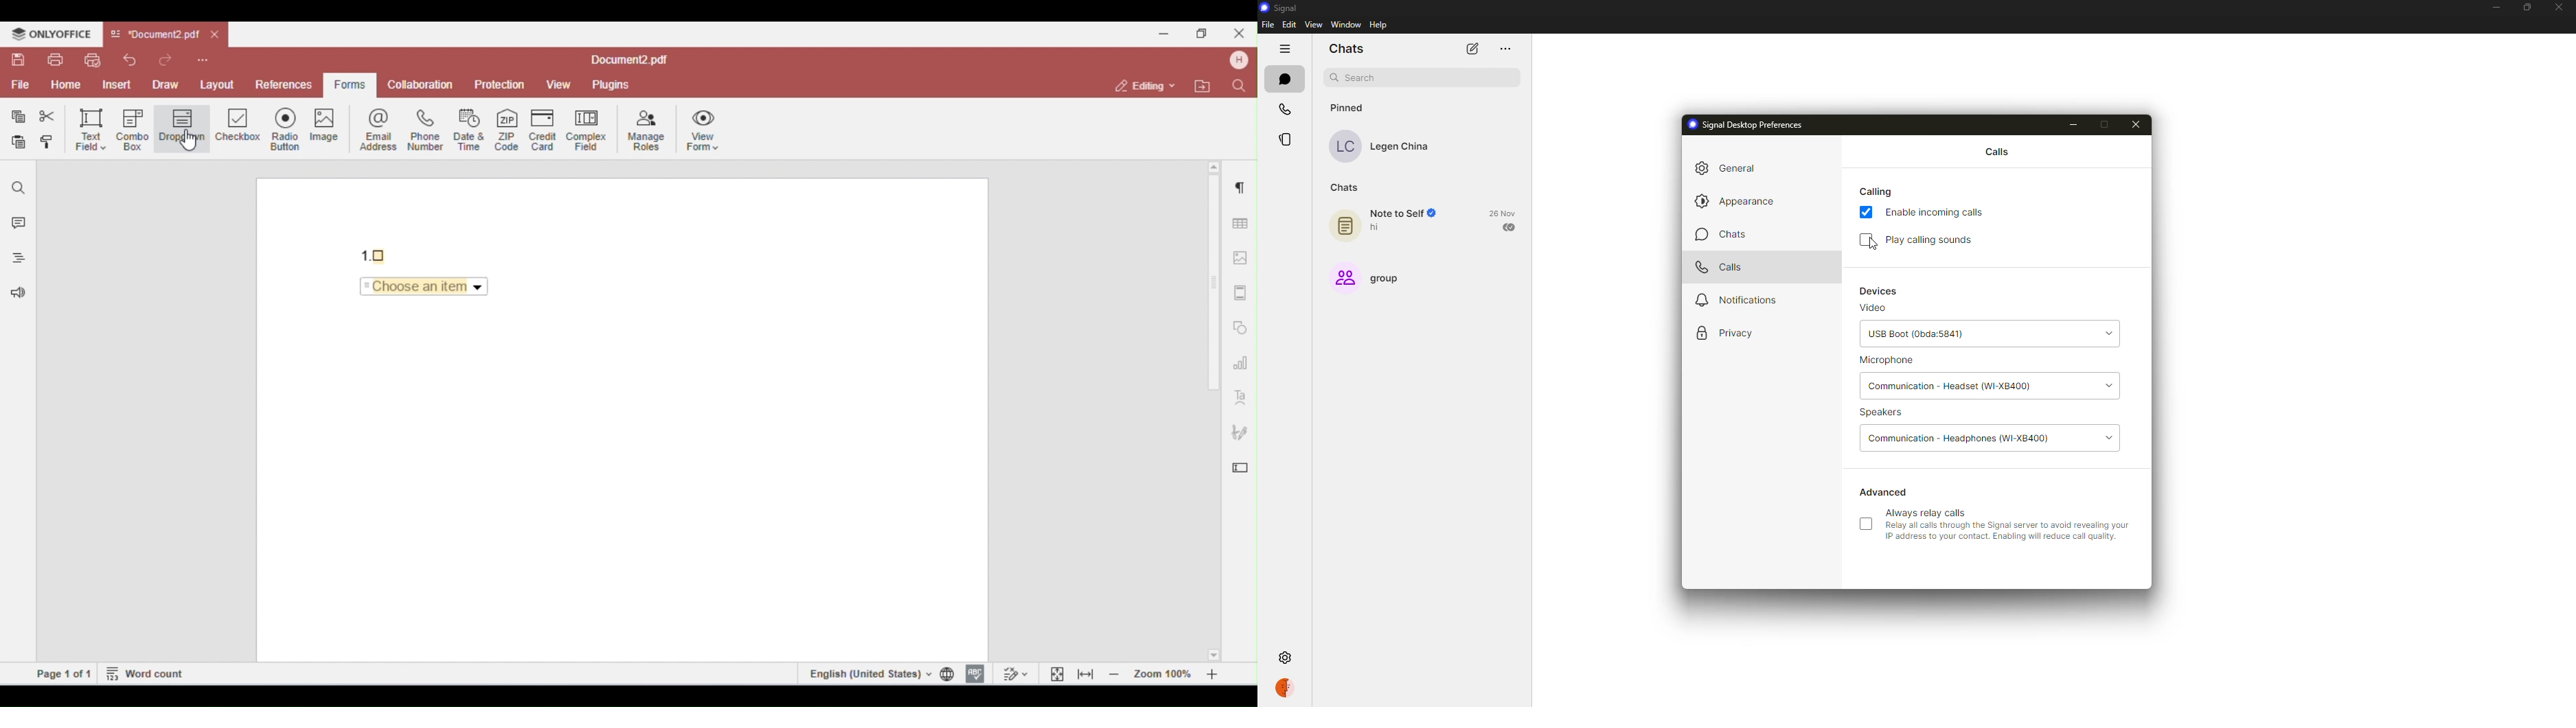 Image resolution: width=2576 pixels, height=728 pixels. I want to click on usb, so click(1919, 334).